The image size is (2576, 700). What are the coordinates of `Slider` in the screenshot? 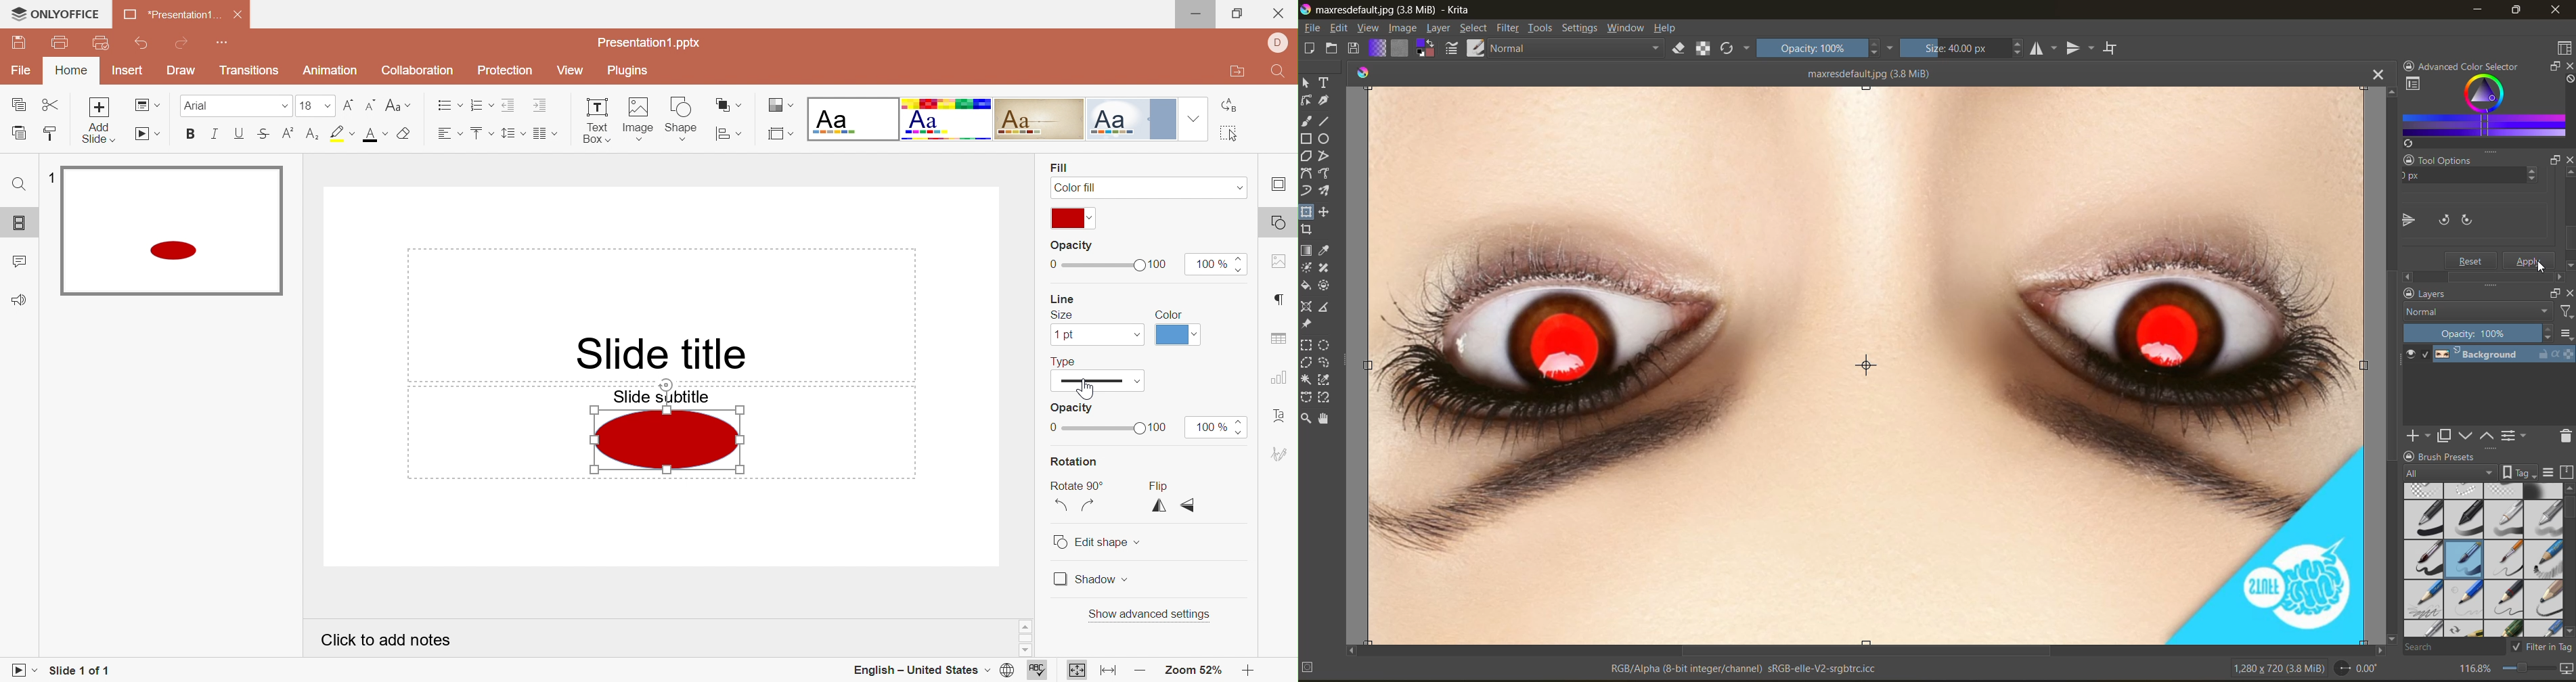 It's located at (1103, 265).